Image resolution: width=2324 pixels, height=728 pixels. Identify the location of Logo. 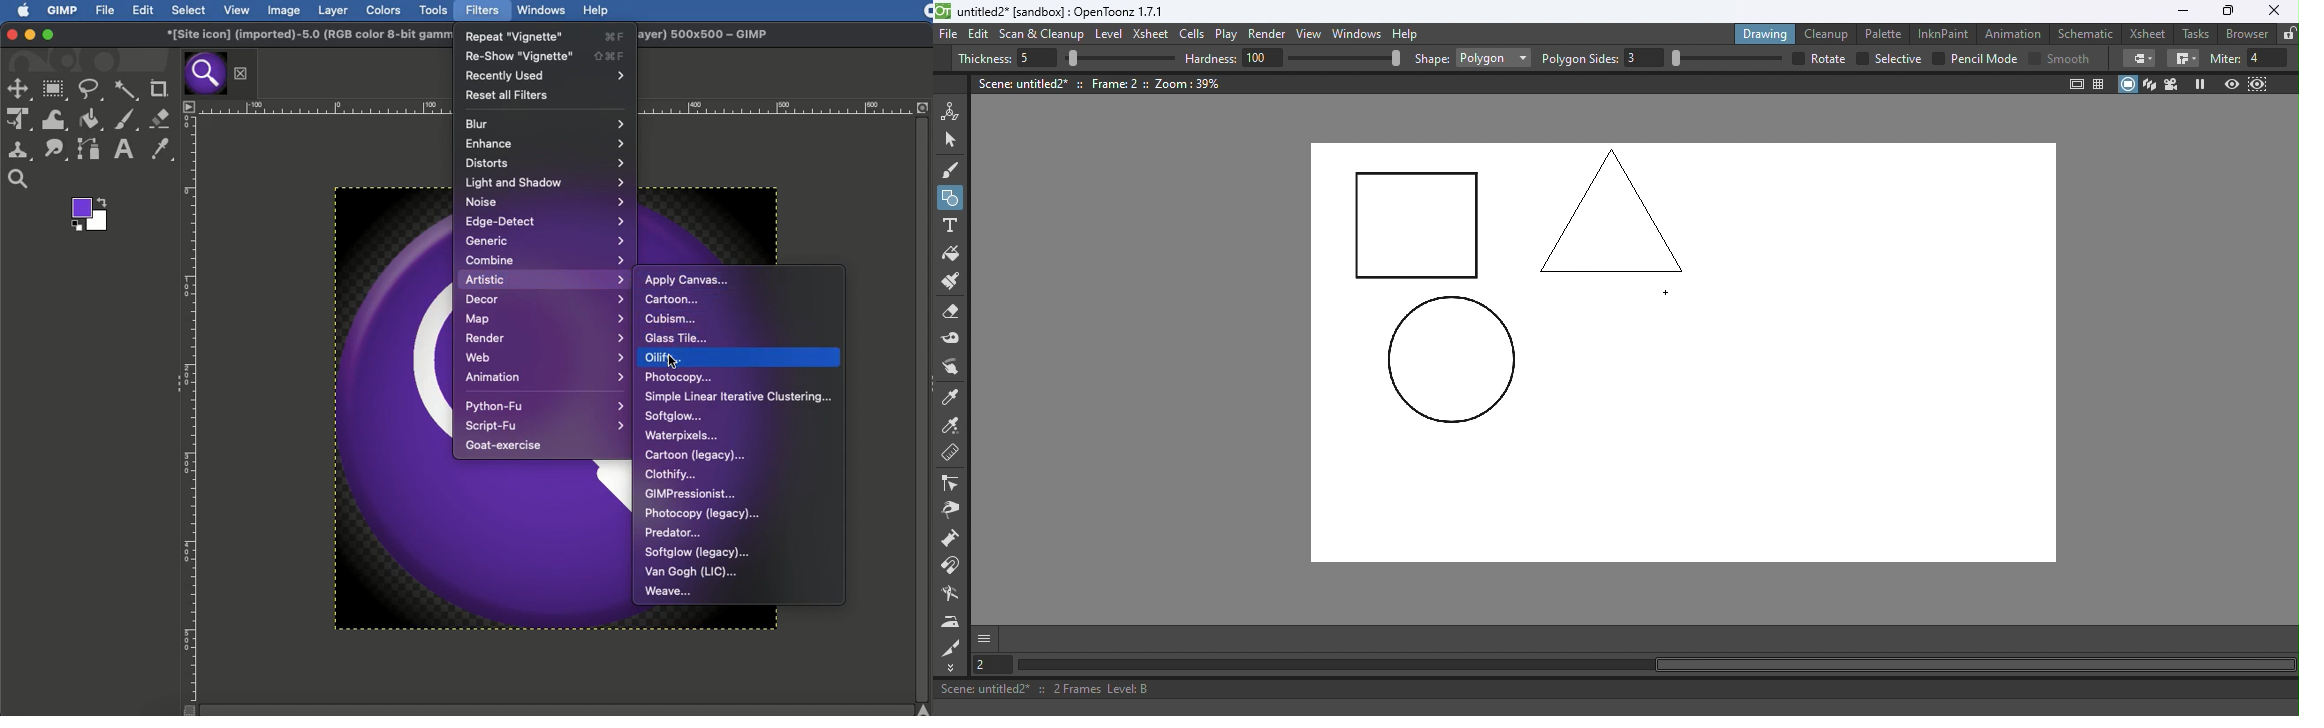
(18, 10).